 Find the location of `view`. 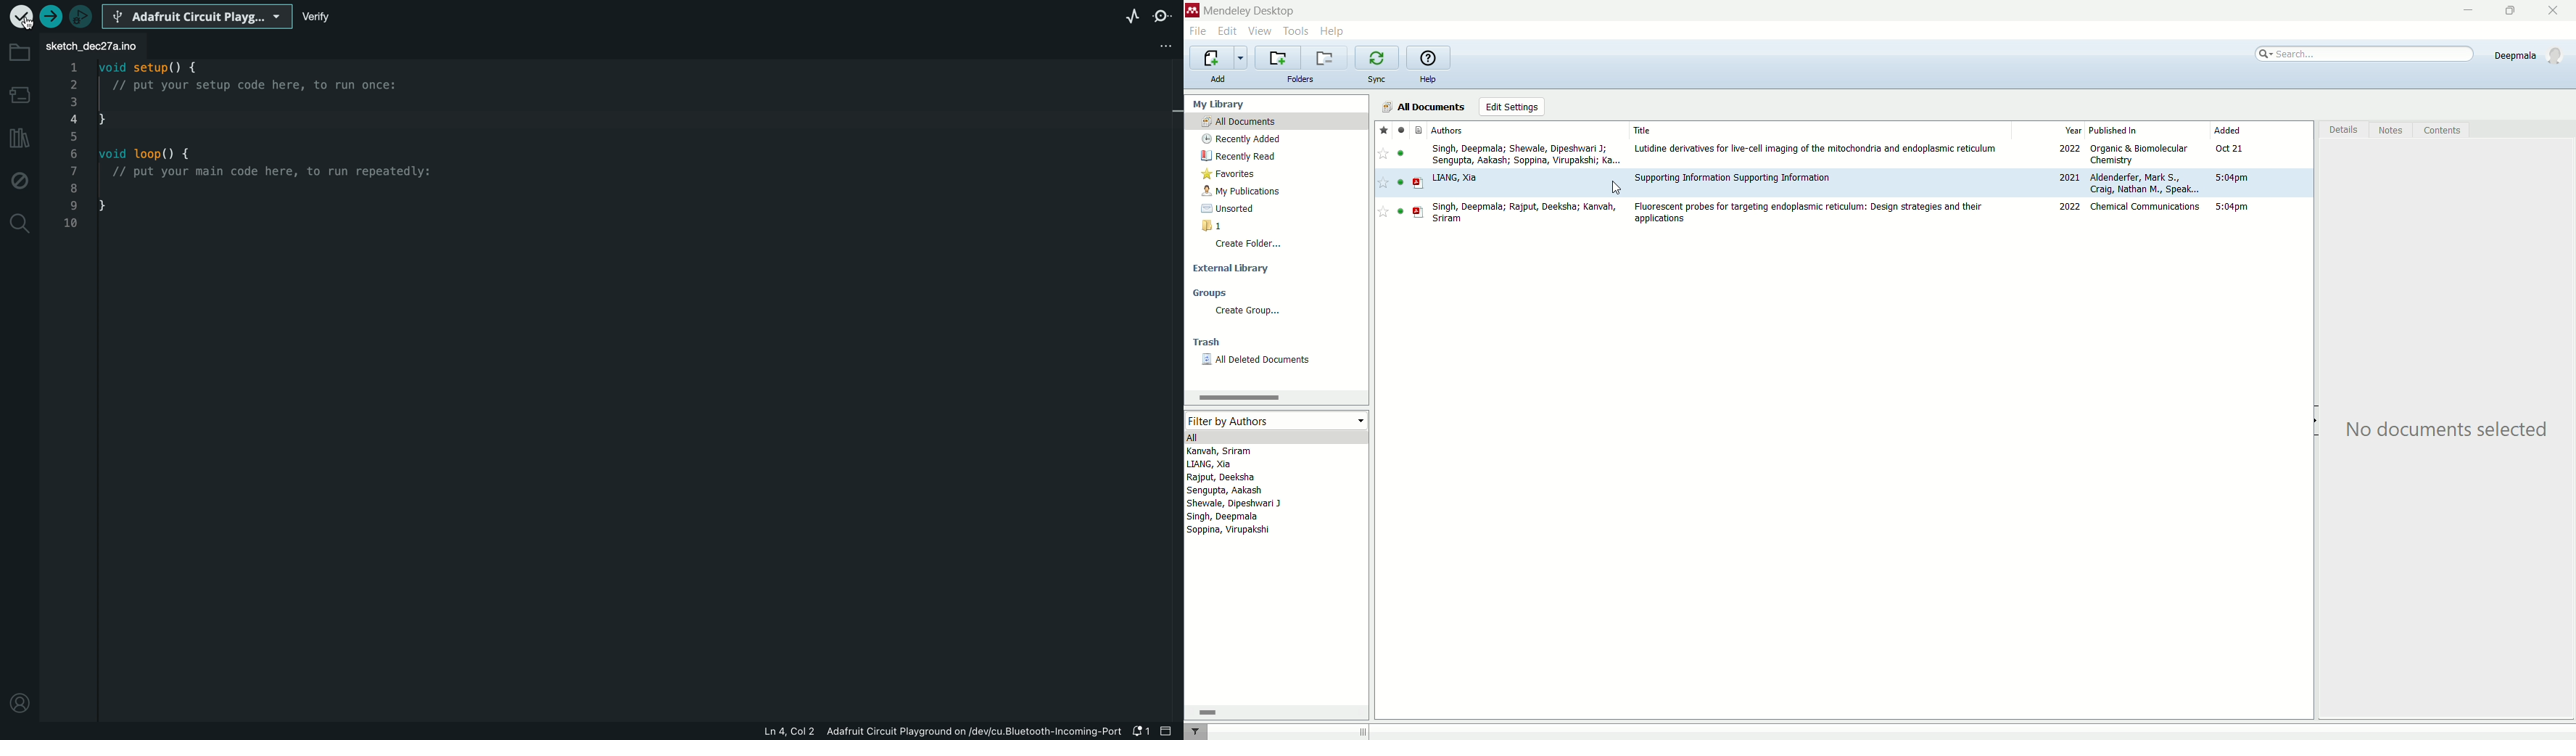

view is located at coordinates (1260, 30).